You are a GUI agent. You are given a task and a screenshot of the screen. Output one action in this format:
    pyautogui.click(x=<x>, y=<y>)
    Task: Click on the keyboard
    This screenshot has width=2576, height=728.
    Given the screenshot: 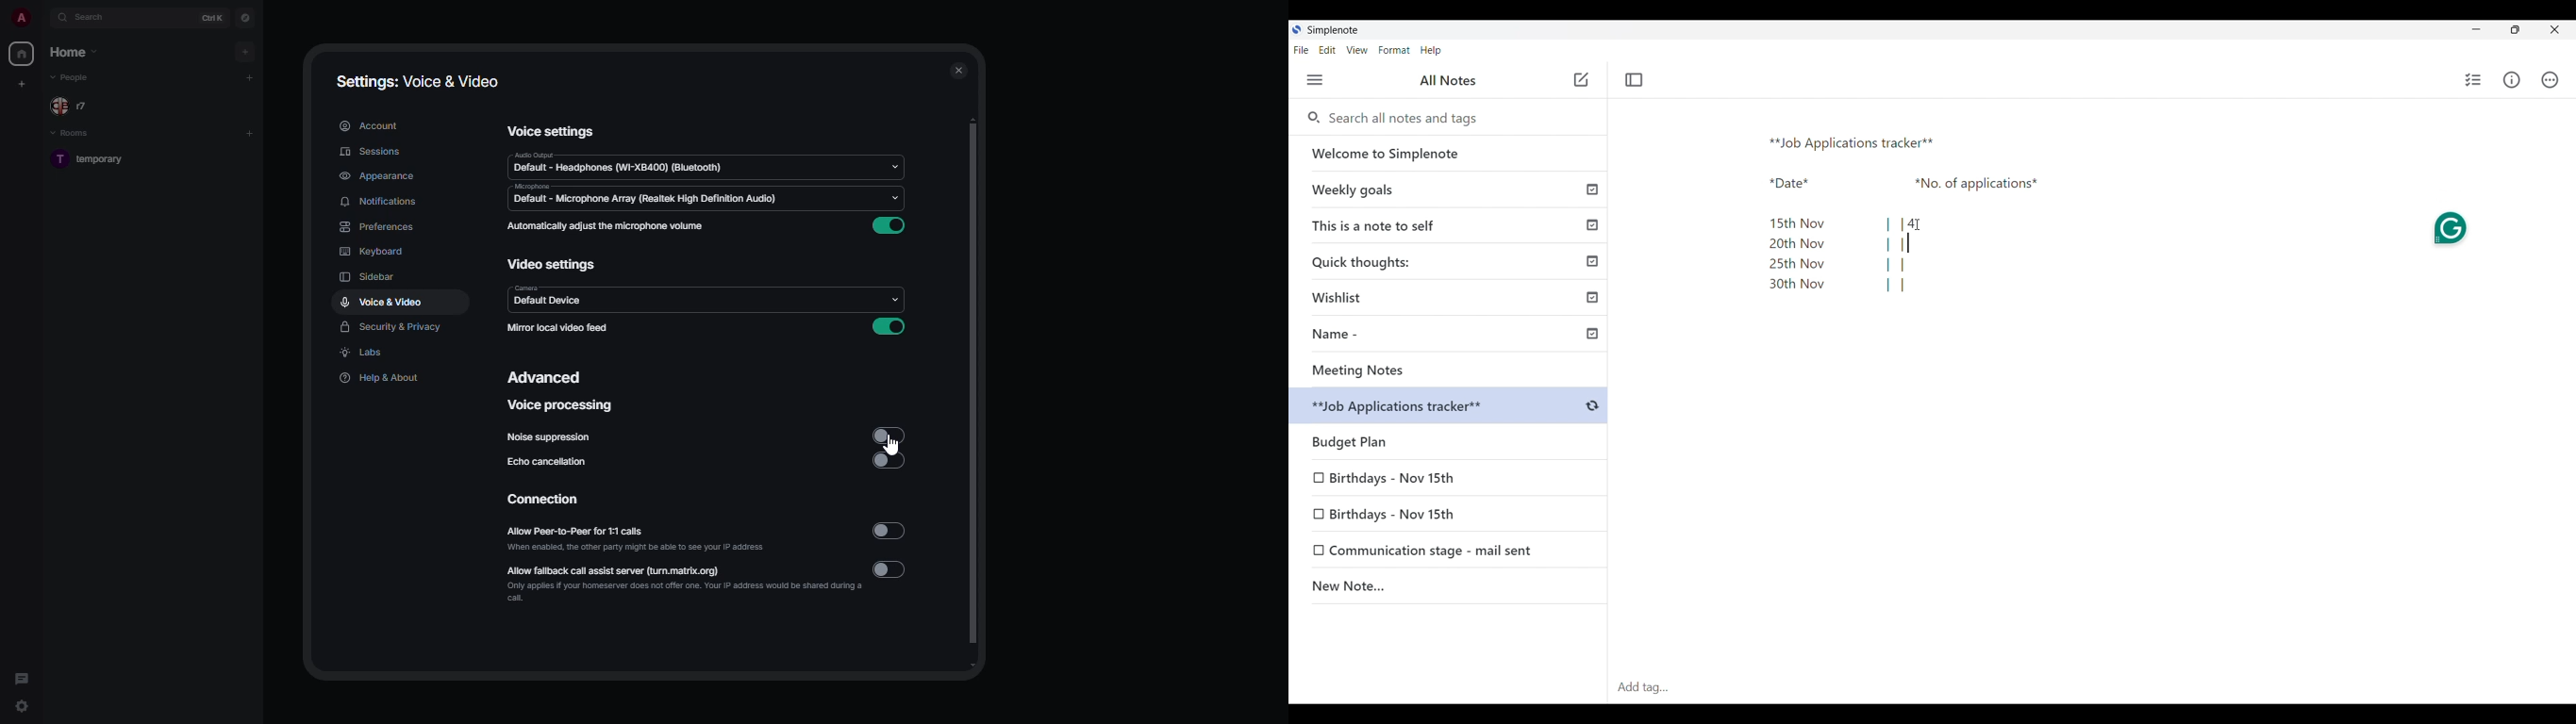 What is the action you would take?
    pyautogui.click(x=374, y=253)
    